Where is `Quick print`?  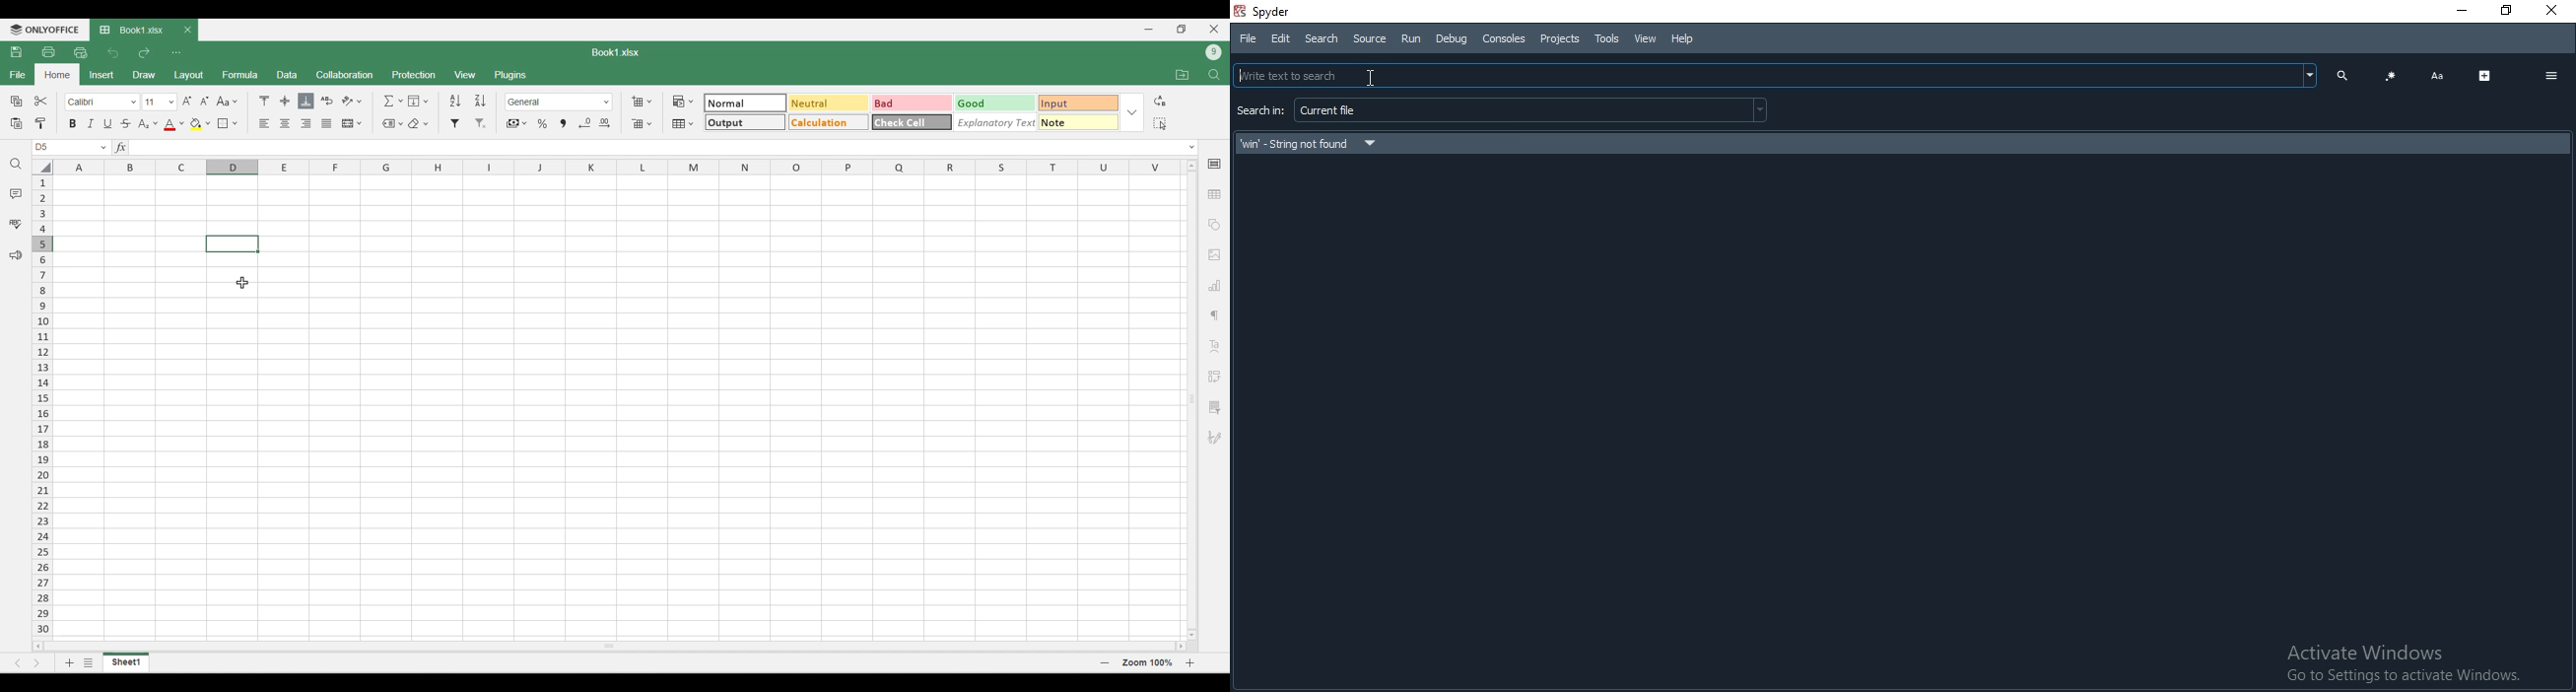
Quick print is located at coordinates (81, 53).